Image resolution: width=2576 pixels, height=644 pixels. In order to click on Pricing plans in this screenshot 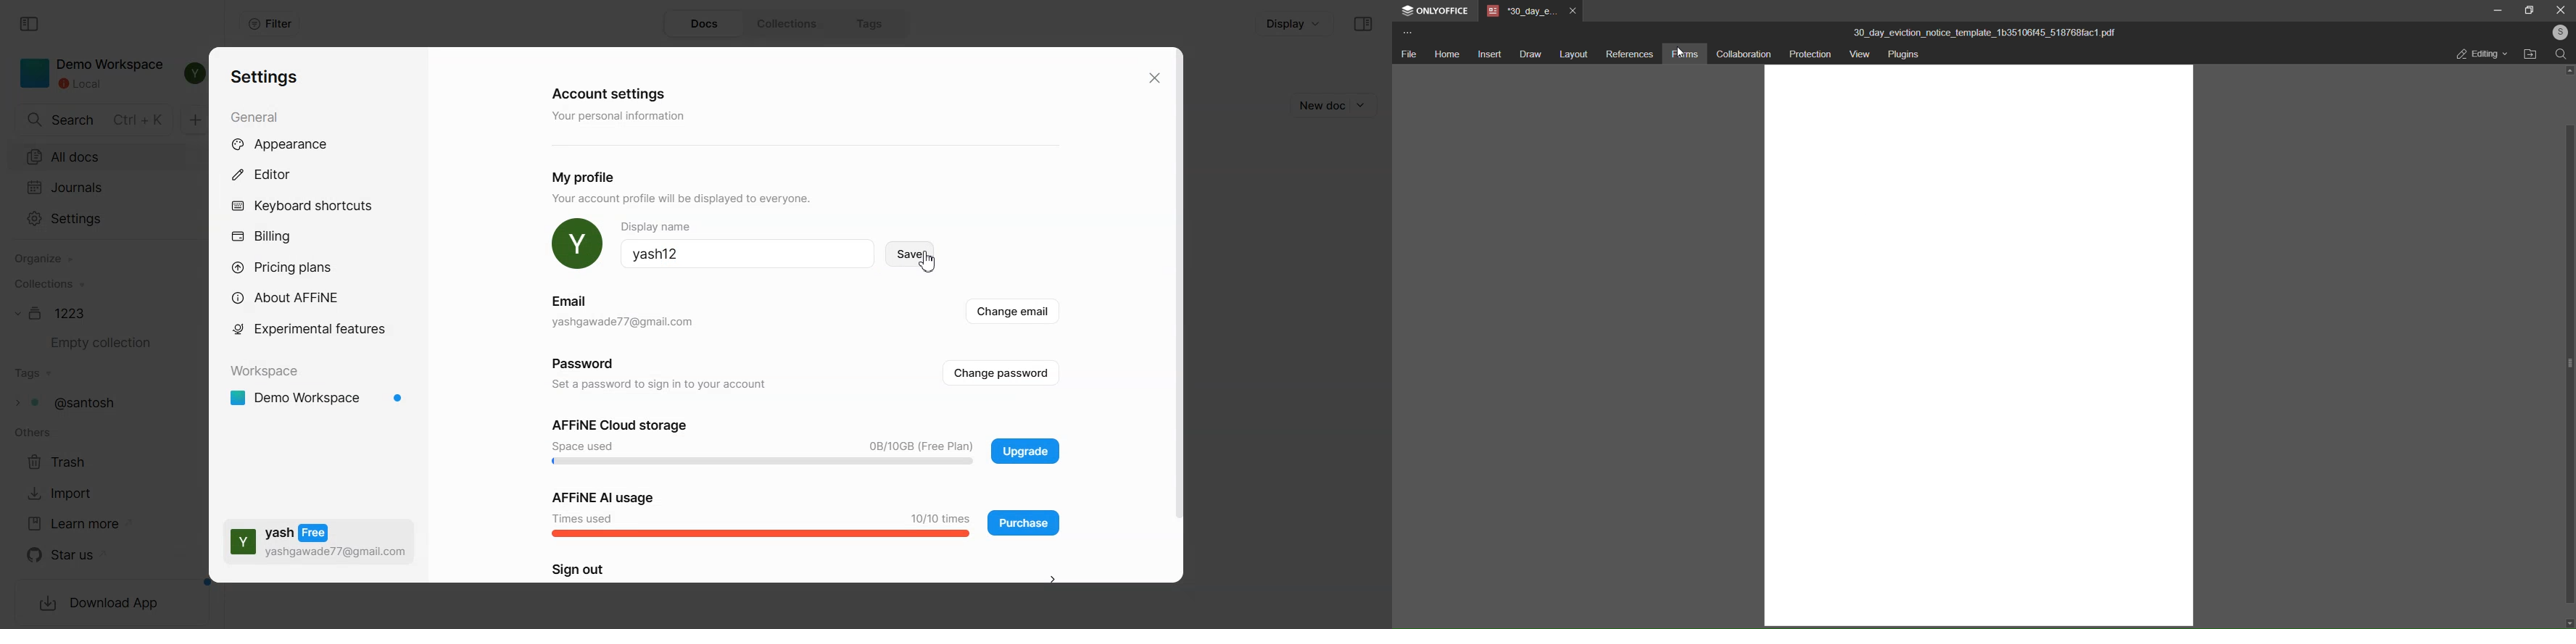, I will do `click(291, 267)`.